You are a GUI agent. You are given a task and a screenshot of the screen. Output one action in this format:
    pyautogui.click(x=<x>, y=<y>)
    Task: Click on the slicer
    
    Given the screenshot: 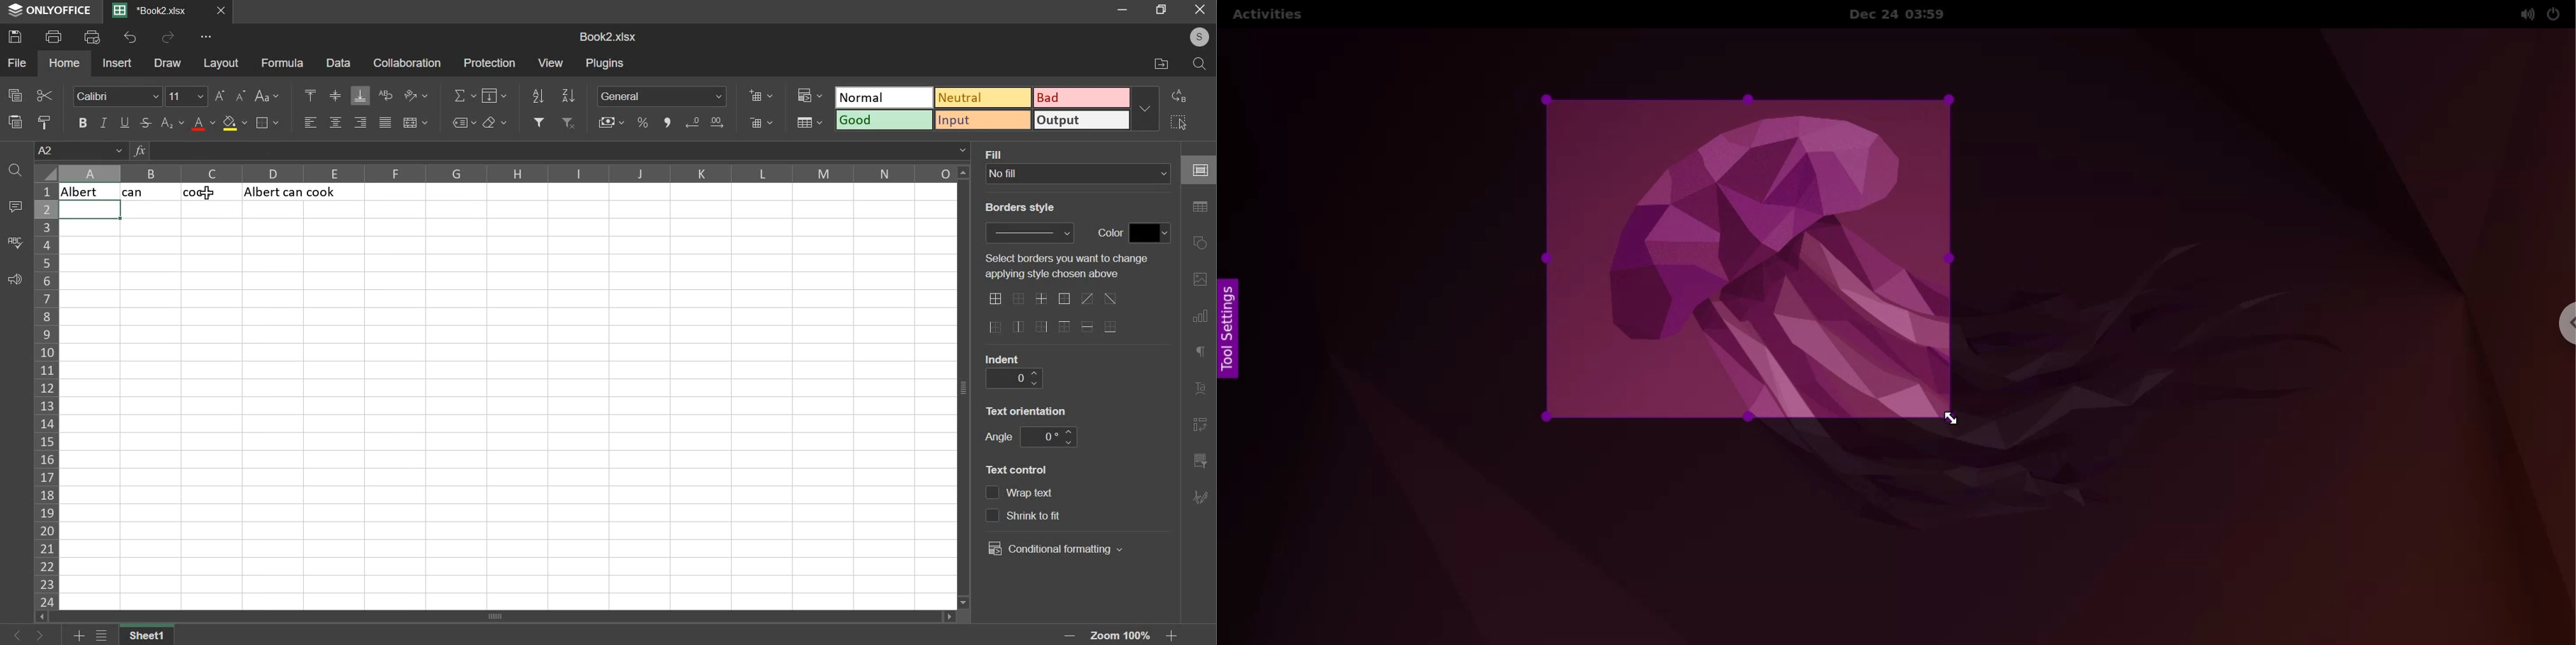 What is the action you would take?
    pyautogui.click(x=1199, y=463)
    